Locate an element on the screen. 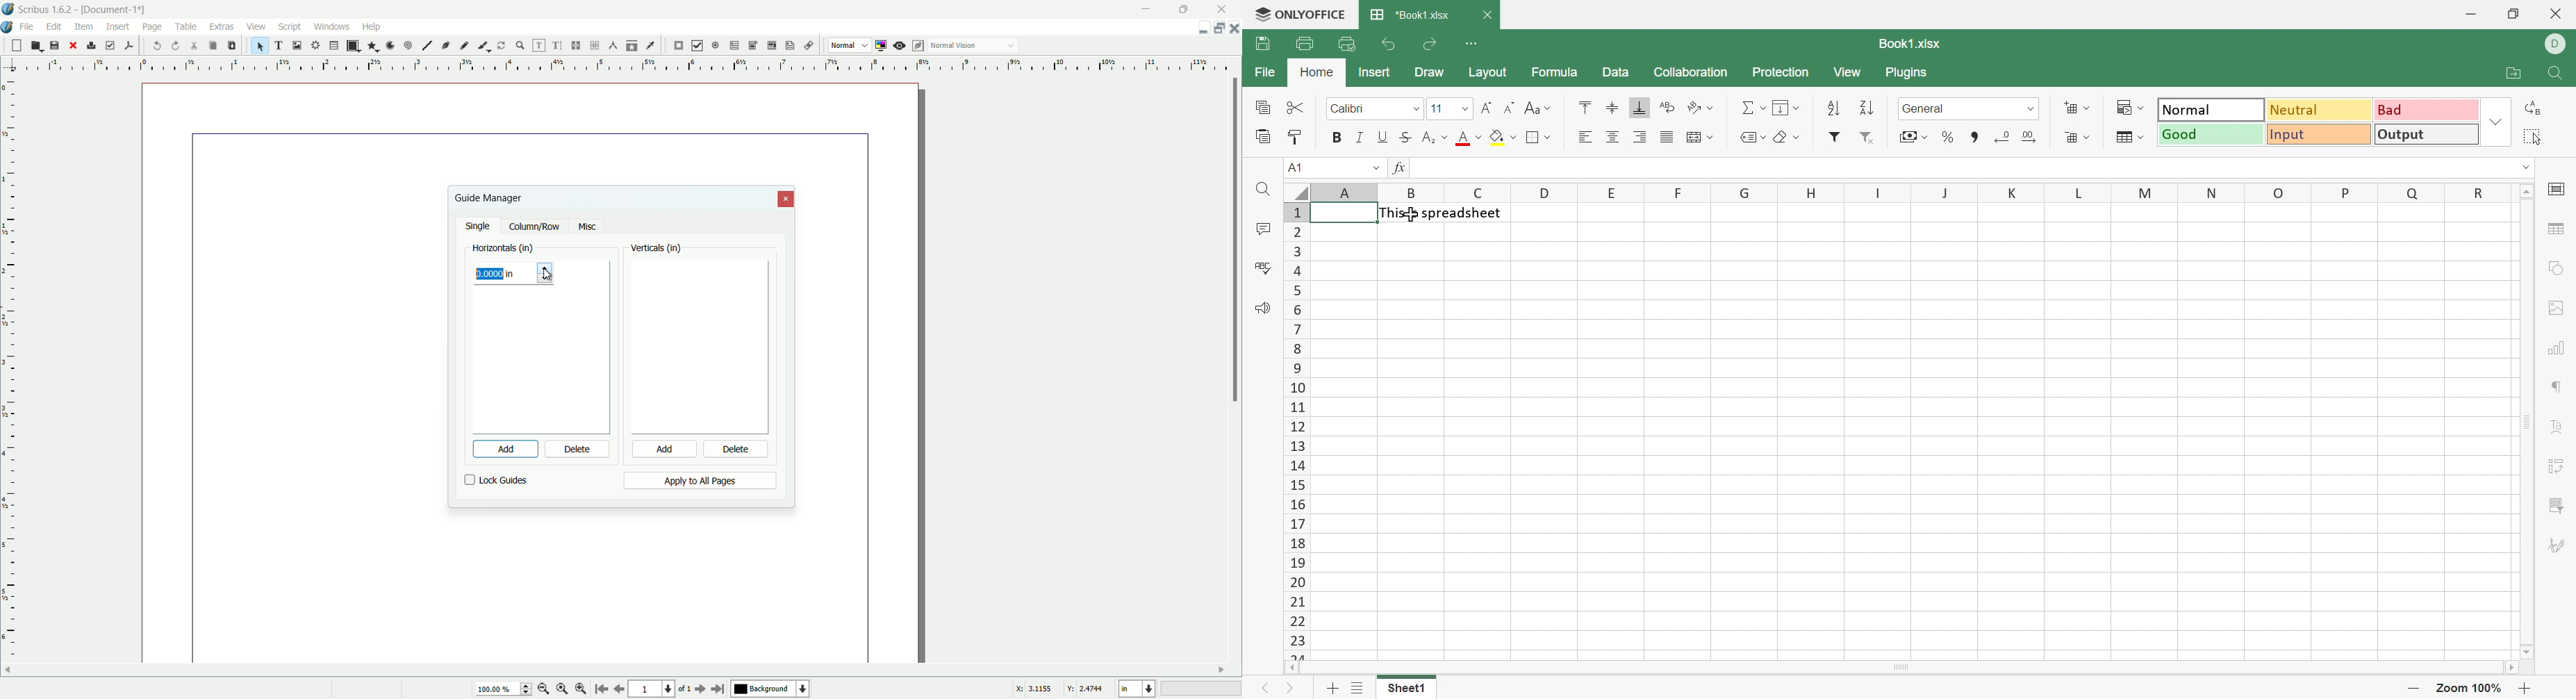 The height and width of the screenshot is (700, 2576). Drop Down is located at coordinates (1795, 136).